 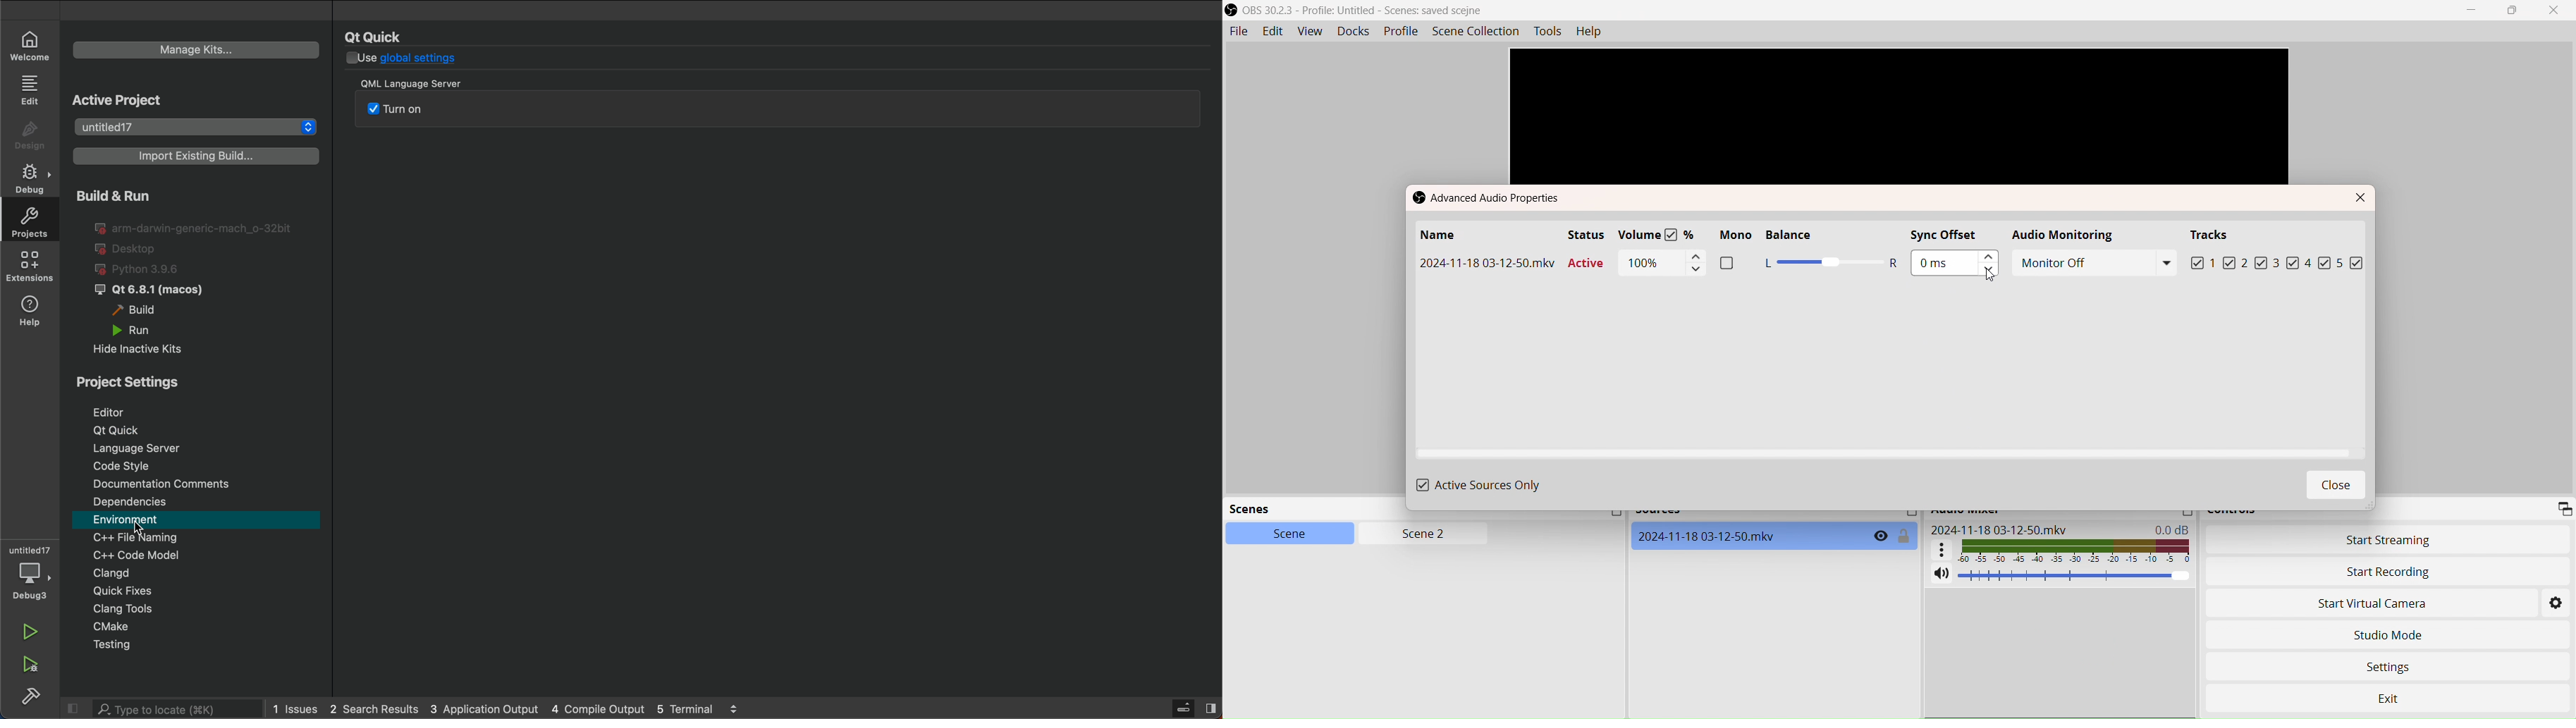 What do you see at coordinates (33, 89) in the screenshot?
I see `edit` at bounding box center [33, 89].